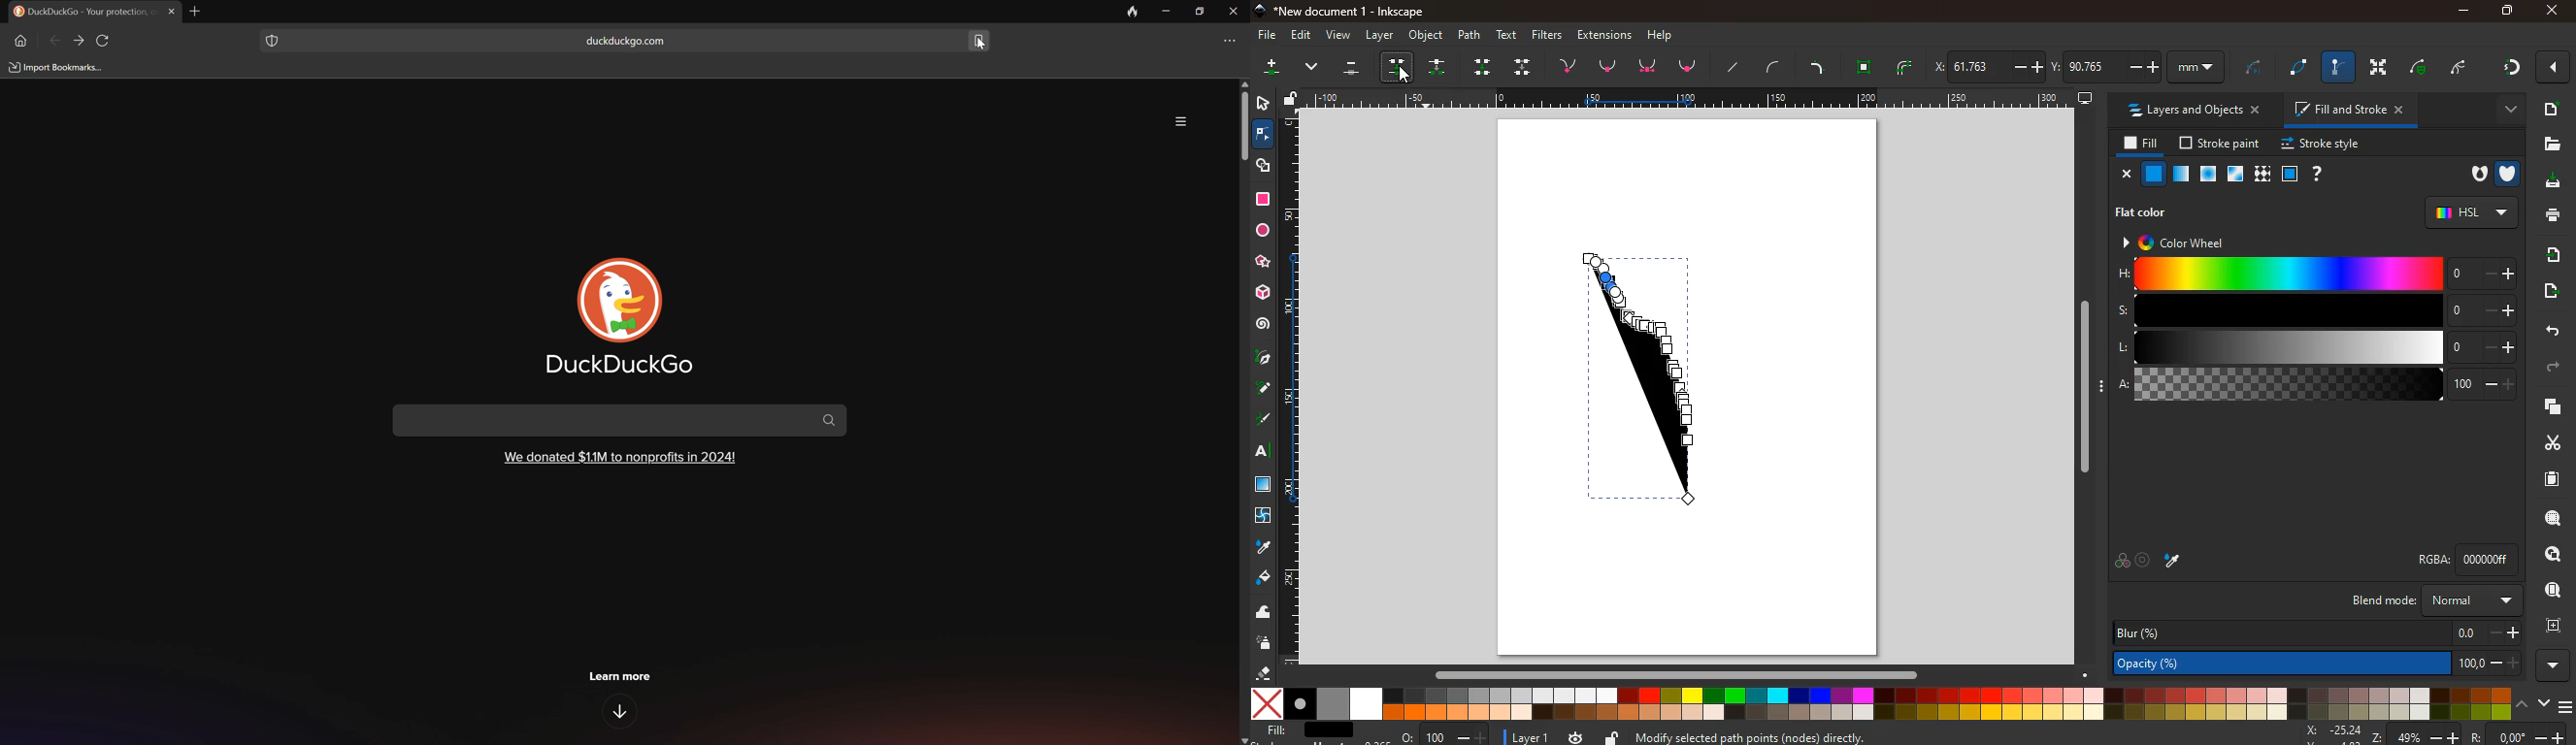 The image size is (2576, 756). What do you see at coordinates (58, 67) in the screenshot?
I see `Import Bookmarks` at bounding box center [58, 67].